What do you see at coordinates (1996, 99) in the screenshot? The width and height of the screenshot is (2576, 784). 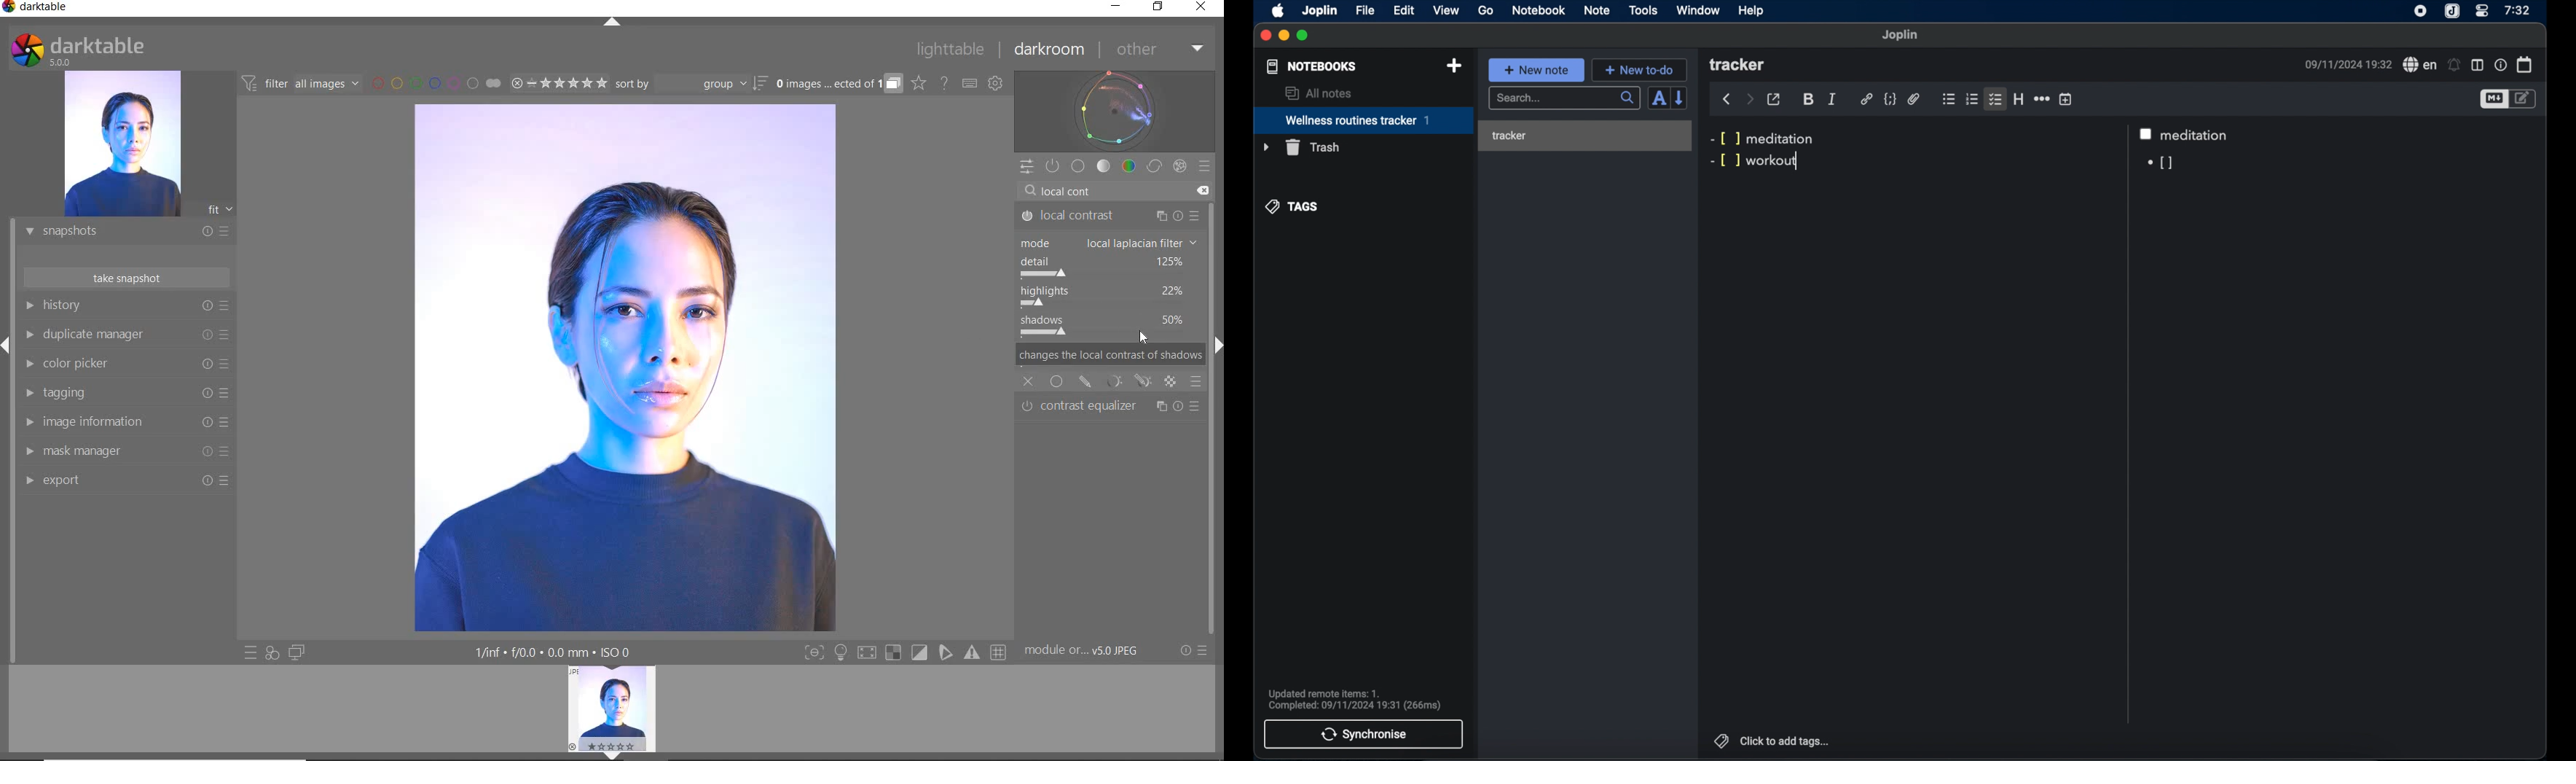 I see `checklist` at bounding box center [1996, 99].